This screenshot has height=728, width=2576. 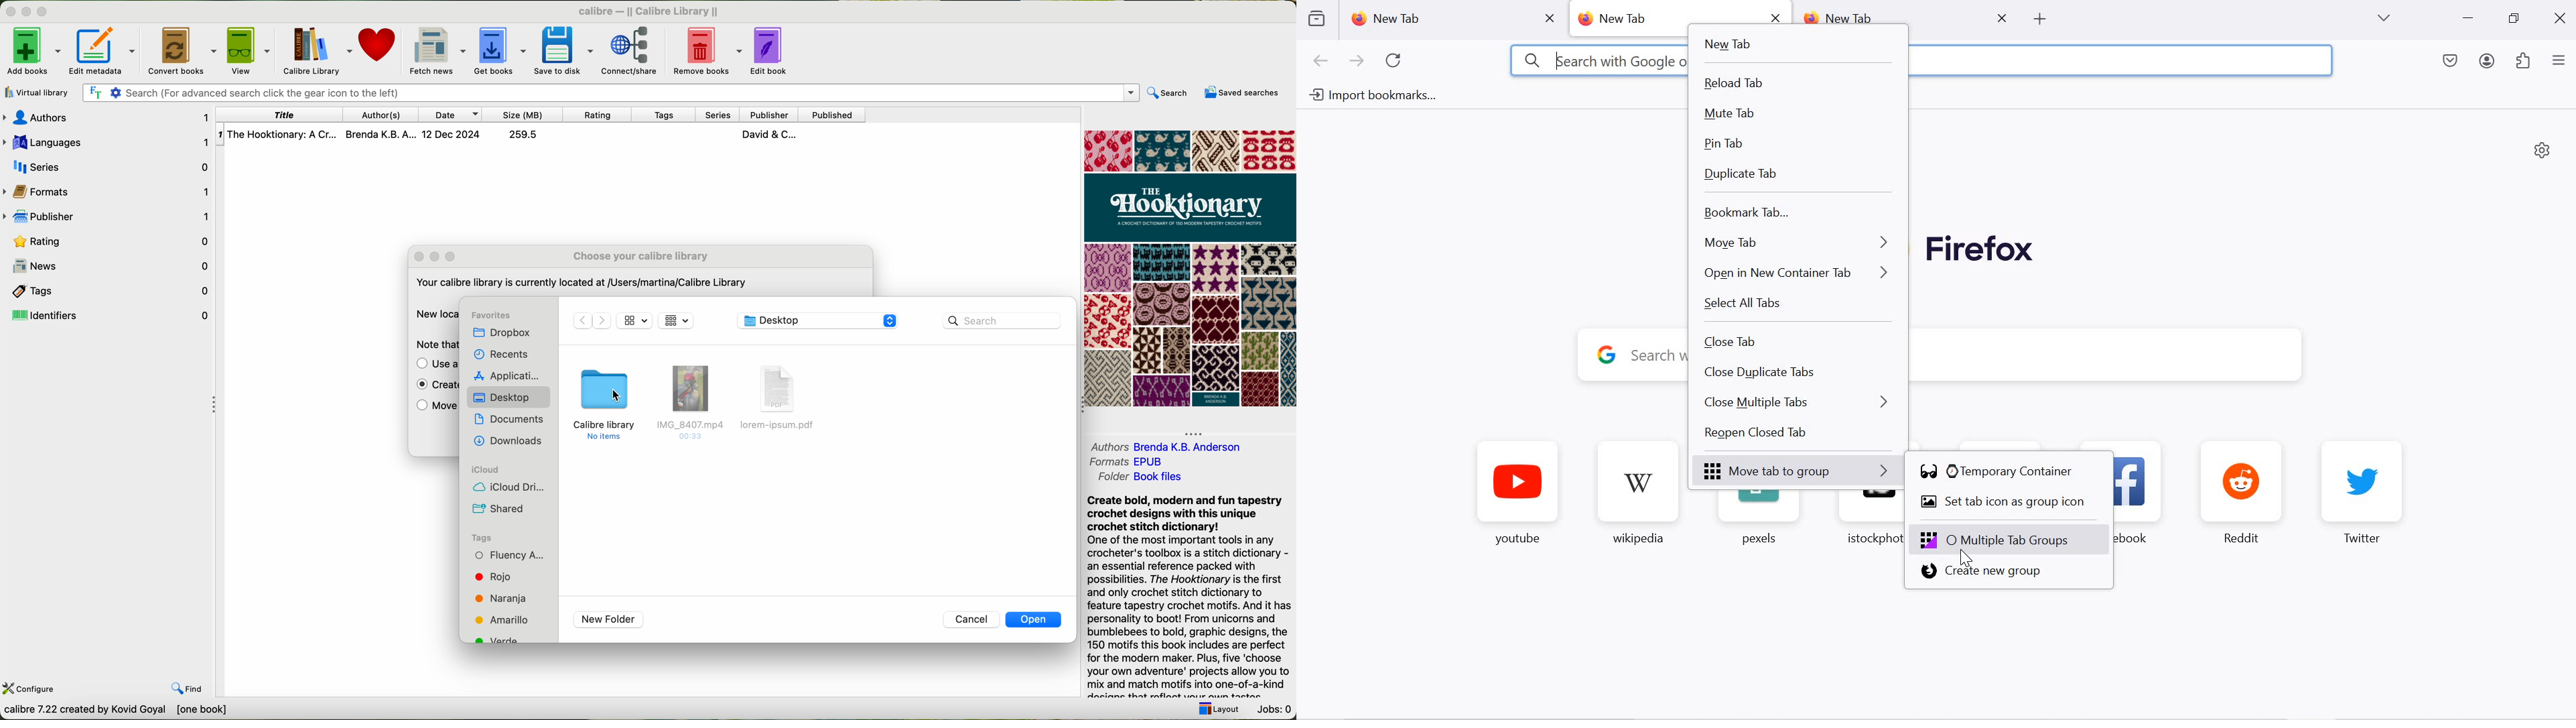 I want to click on publisher, so click(x=773, y=112).